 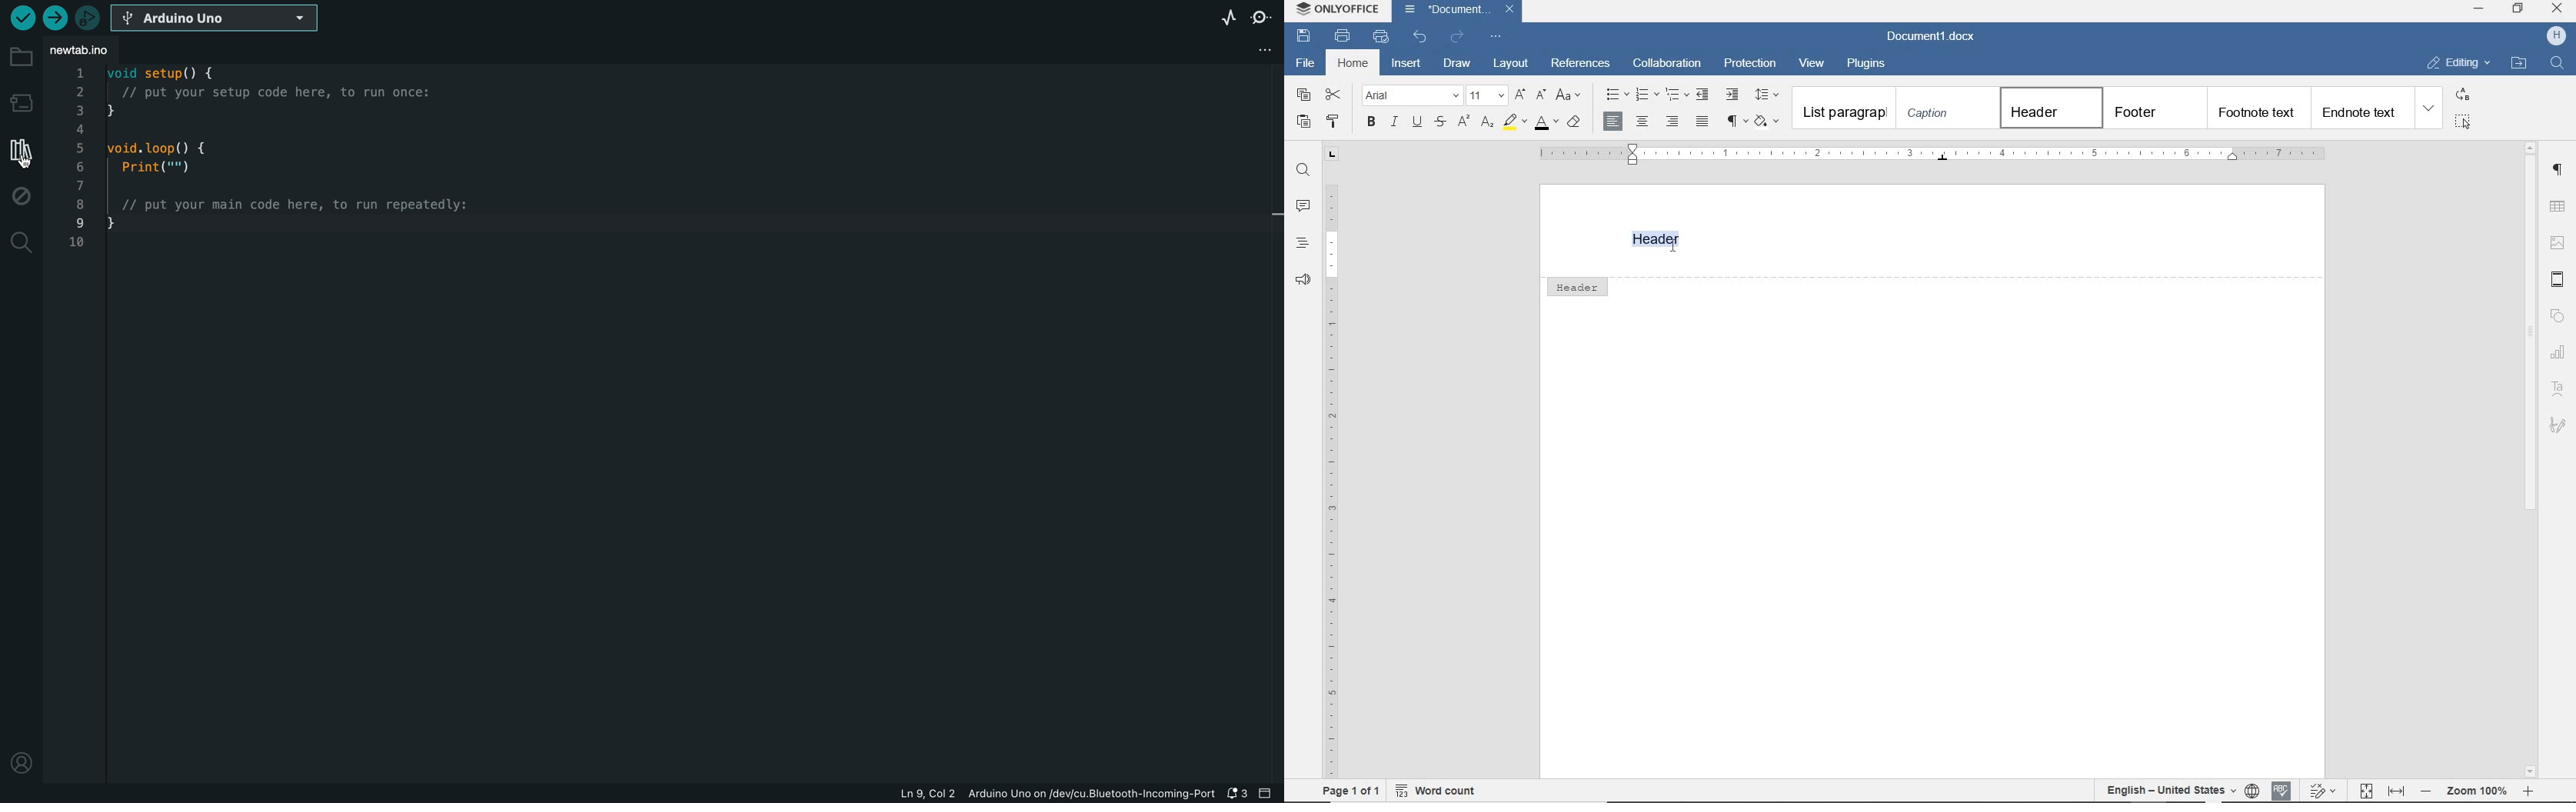 What do you see at coordinates (1353, 64) in the screenshot?
I see `home` at bounding box center [1353, 64].